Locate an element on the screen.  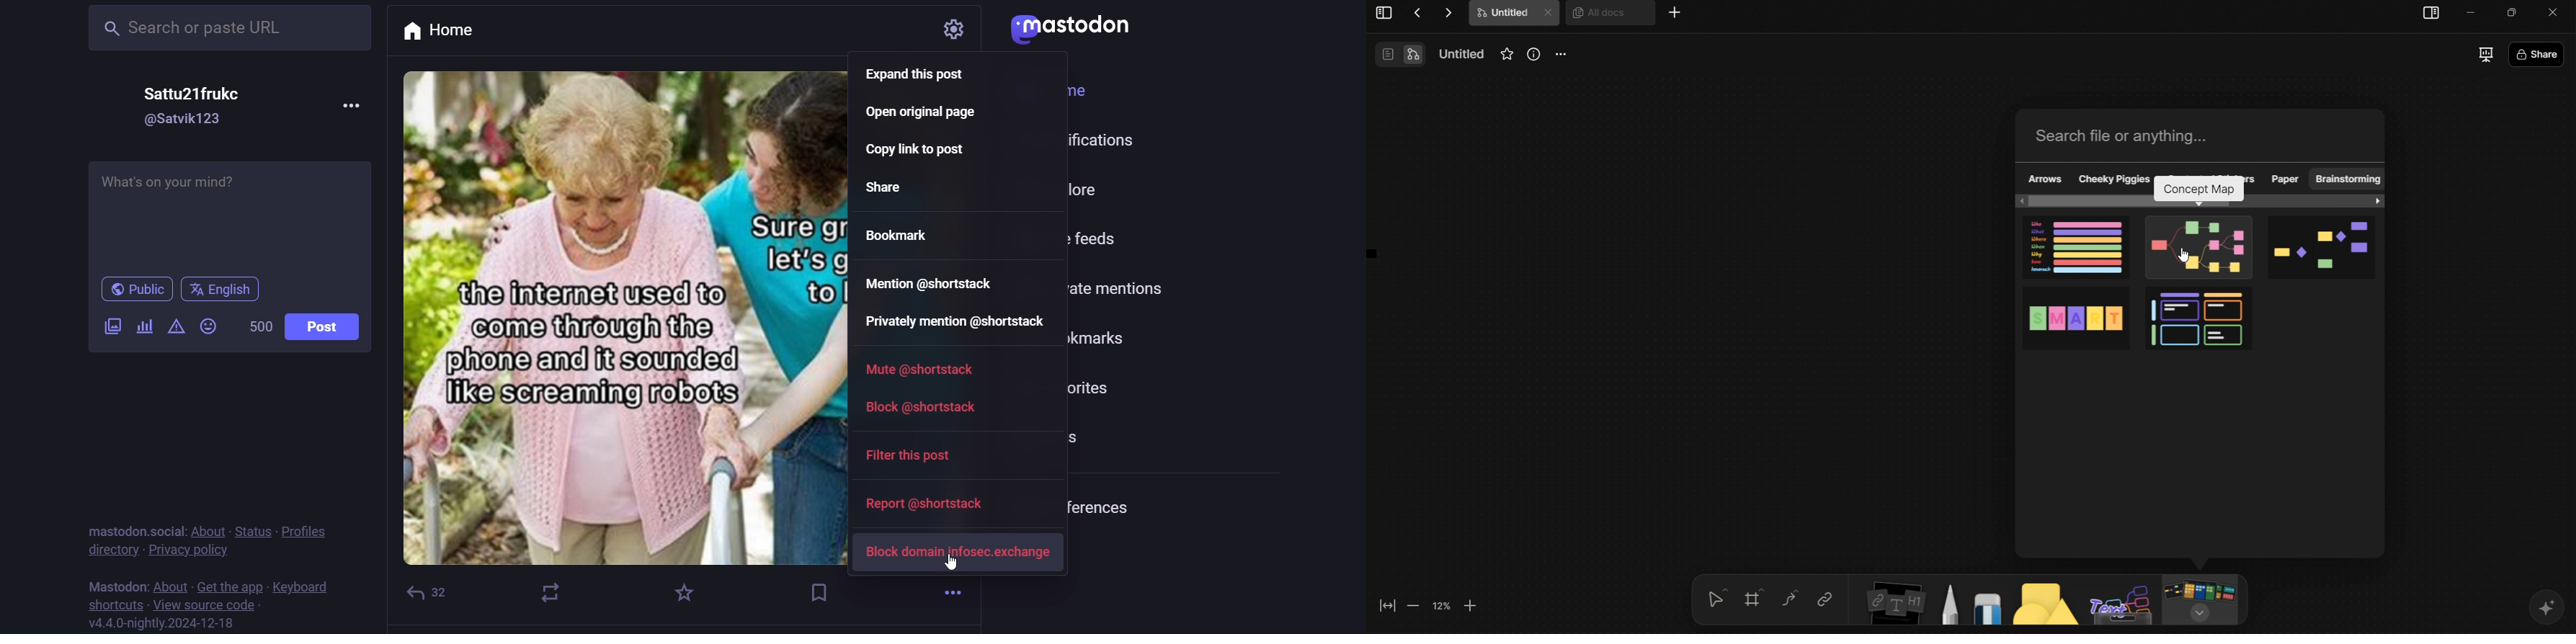
filter this post is located at coordinates (915, 455).